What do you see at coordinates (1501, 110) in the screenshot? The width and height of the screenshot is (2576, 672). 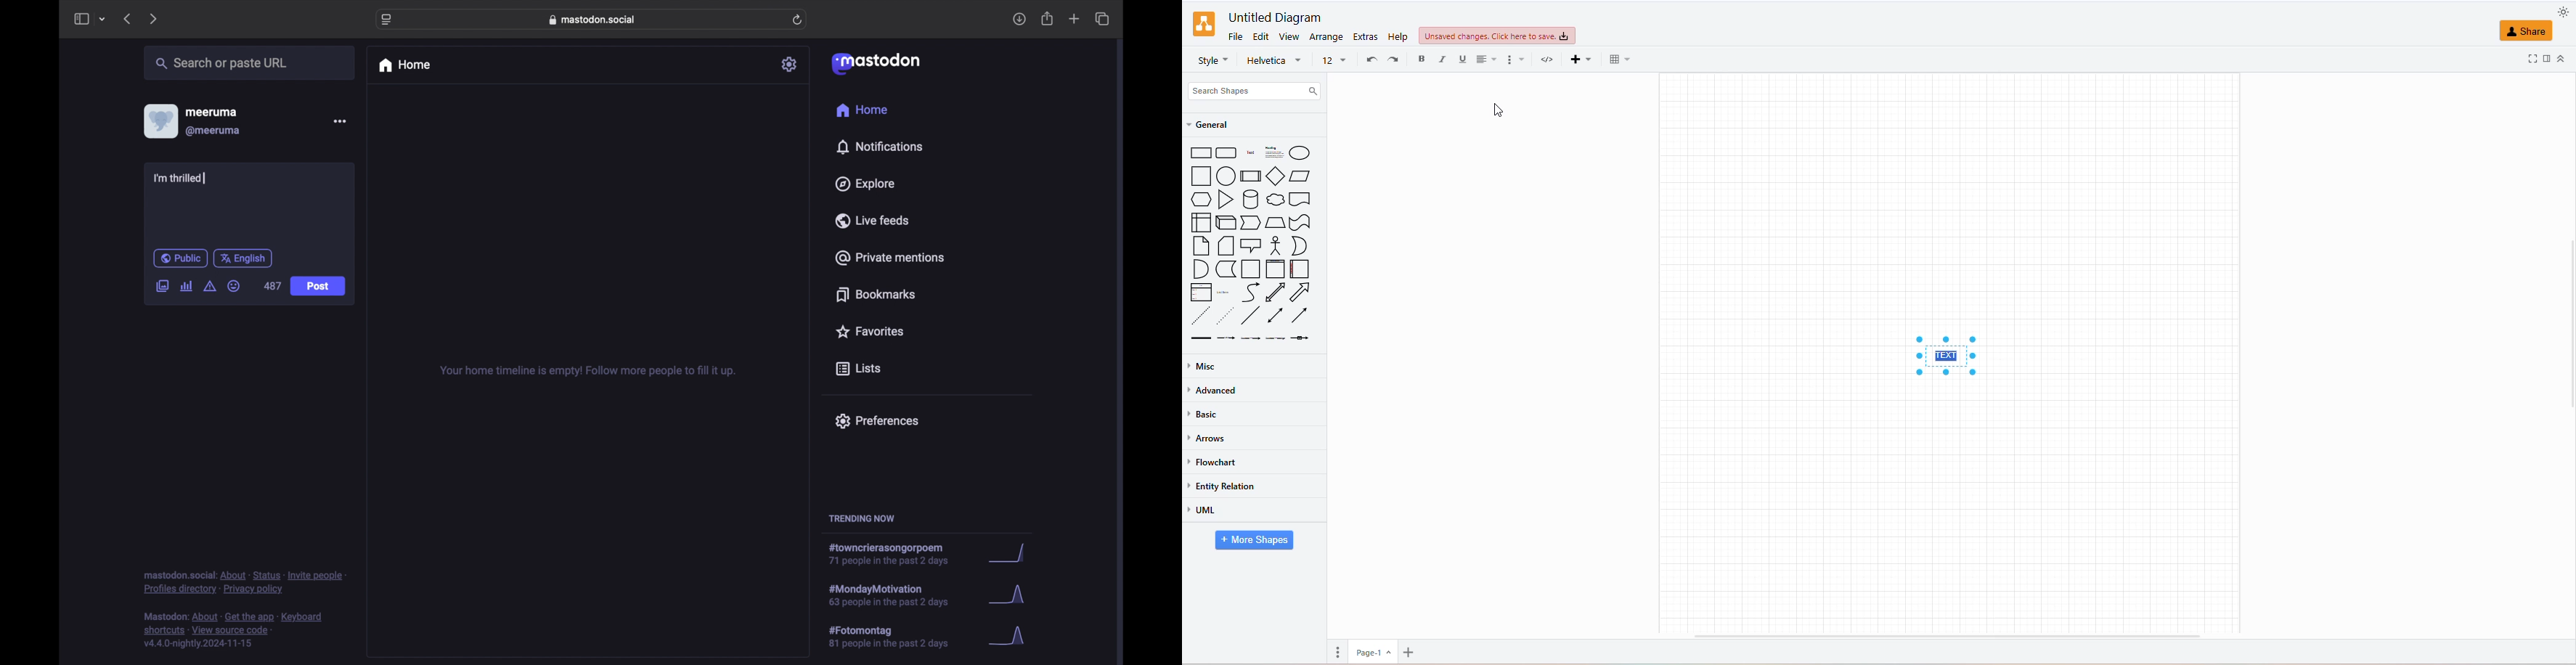 I see `Cursor` at bounding box center [1501, 110].